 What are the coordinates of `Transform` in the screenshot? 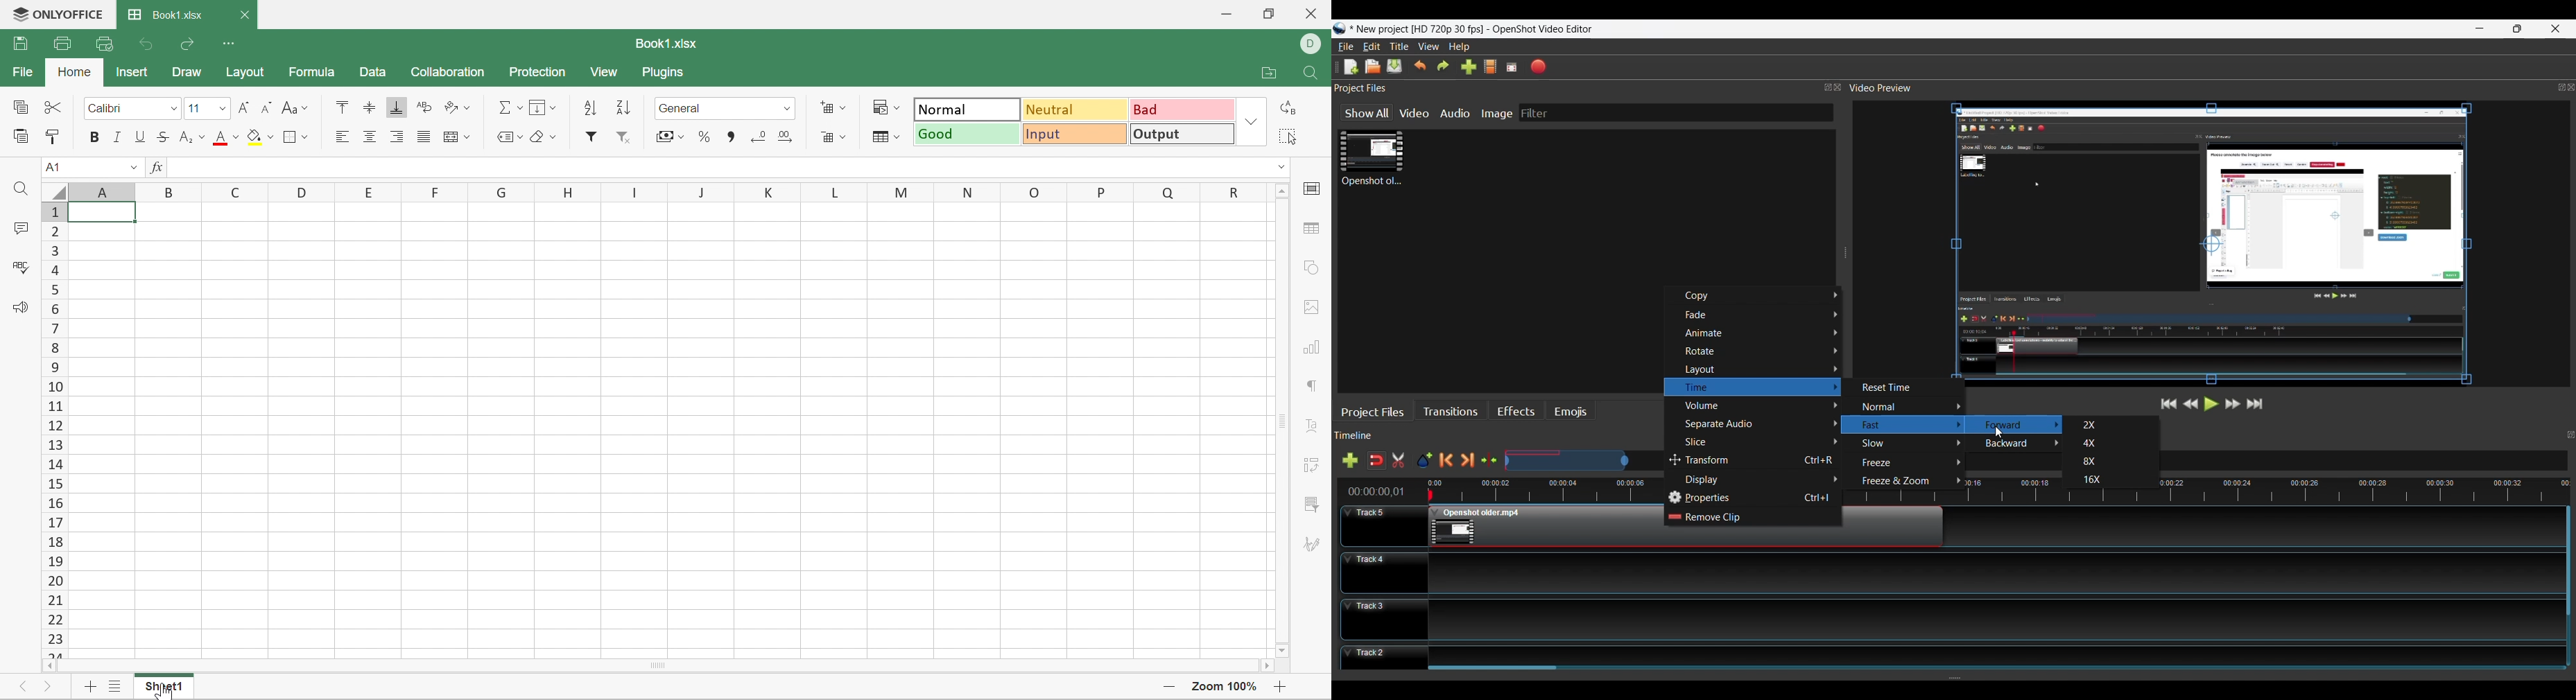 It's located at (1754, 461).